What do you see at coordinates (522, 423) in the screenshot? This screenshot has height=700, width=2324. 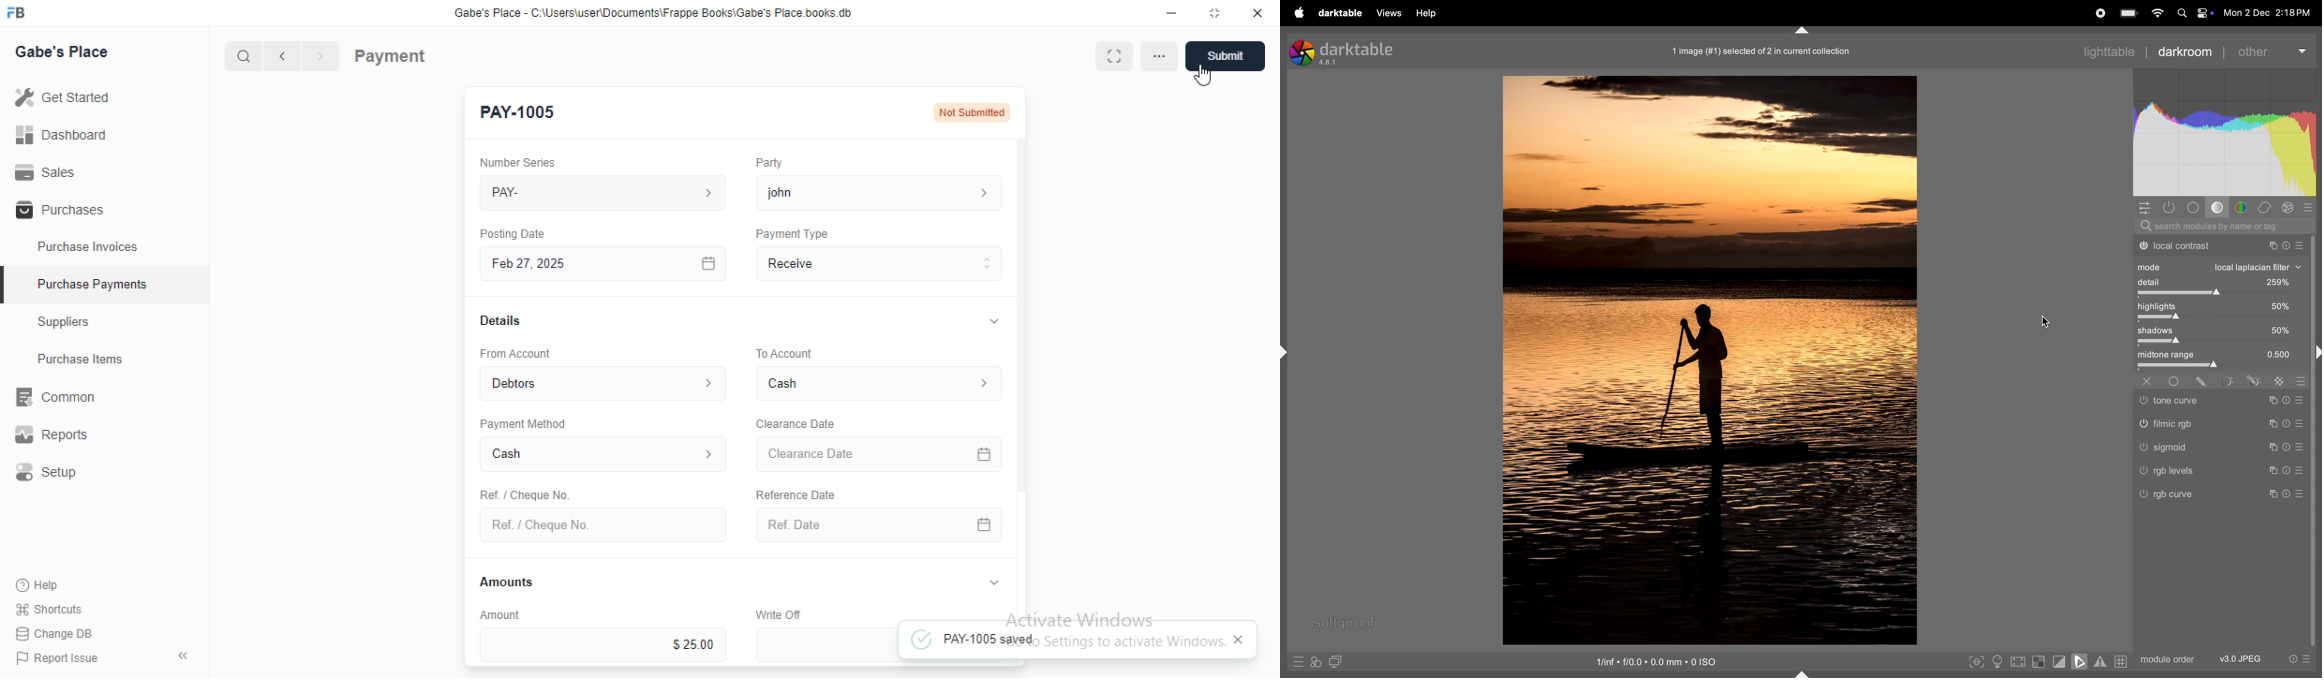 I see `‘Payment Method` at bounding box center [522, 423].